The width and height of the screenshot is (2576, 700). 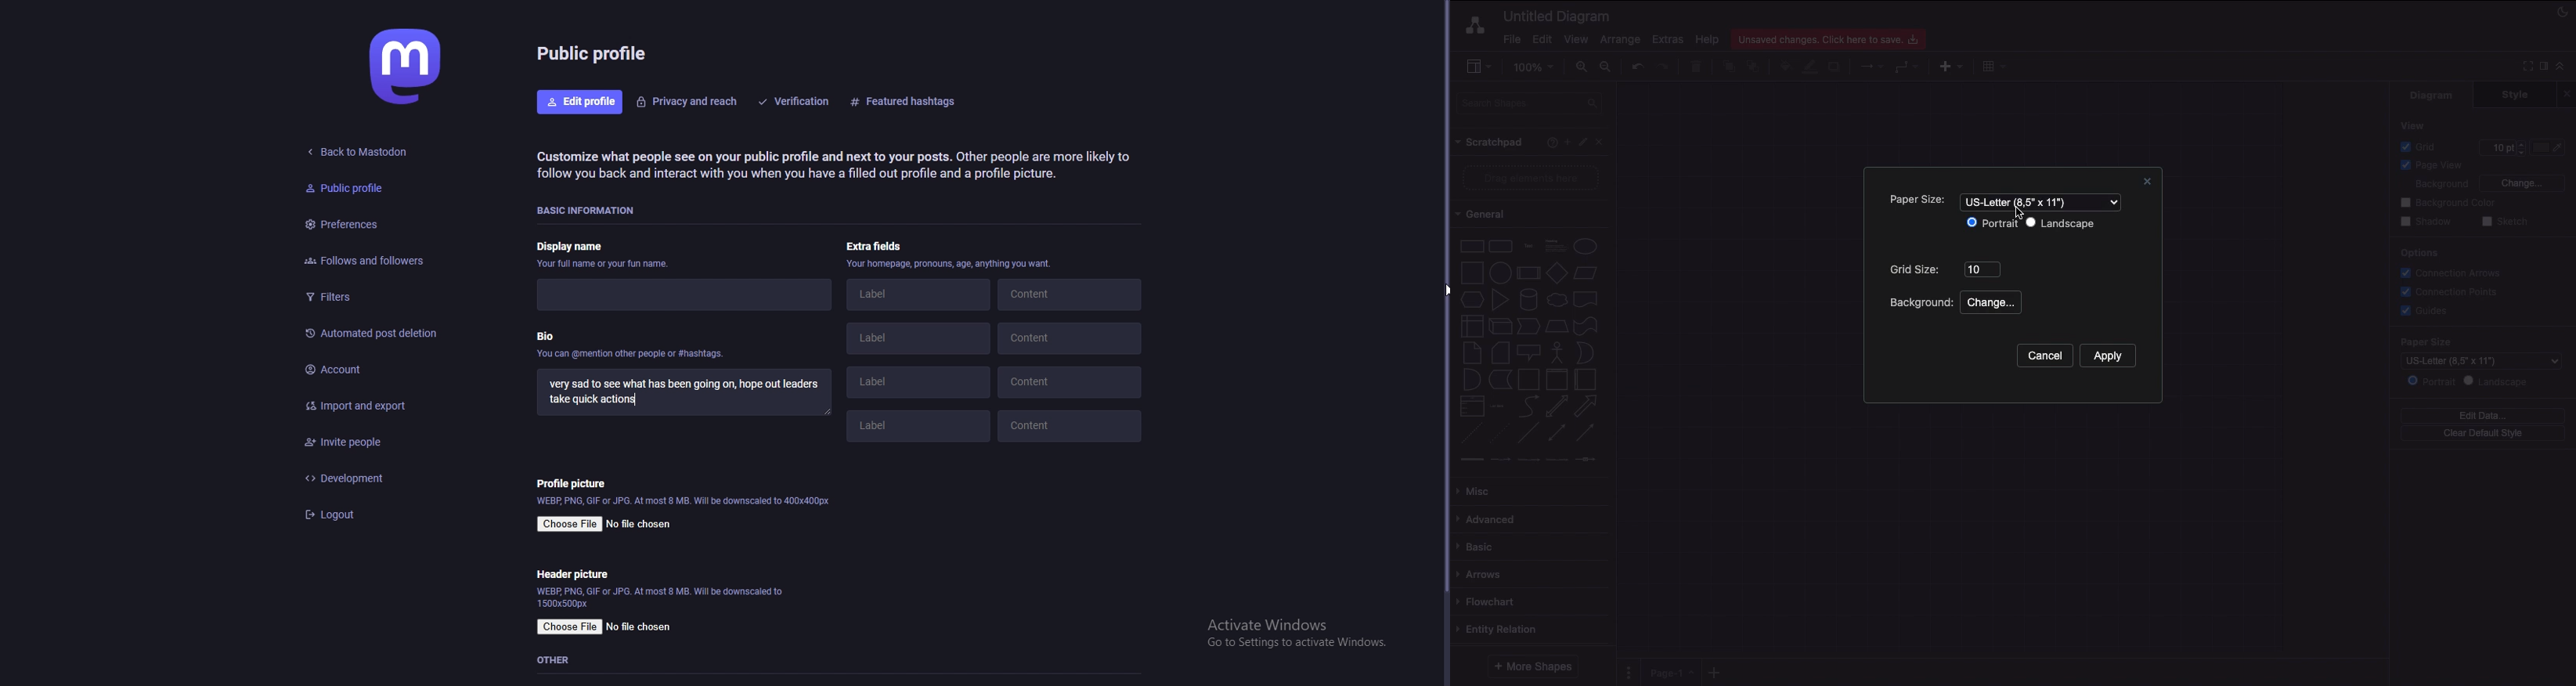 What do you see at coordinates (571, 524) in the screenshot?
I see `choose file` at bounding box center [571, 524].